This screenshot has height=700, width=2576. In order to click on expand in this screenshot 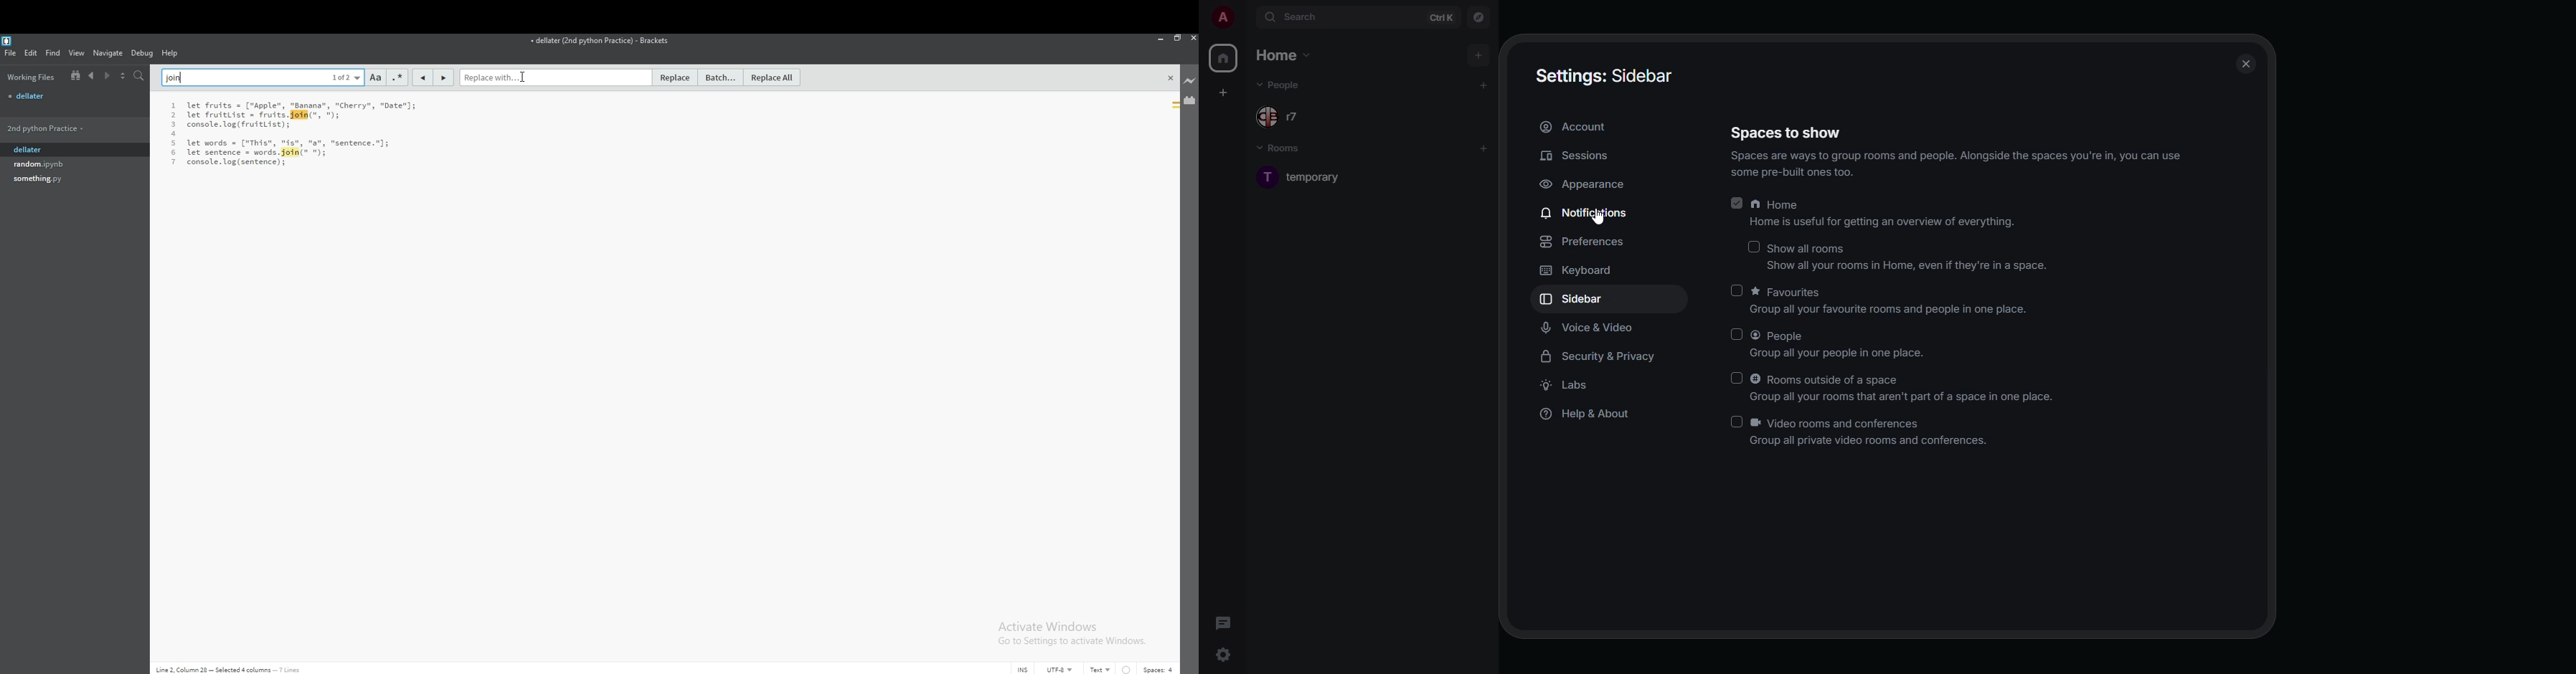, I will do `click(1246, 18)`.